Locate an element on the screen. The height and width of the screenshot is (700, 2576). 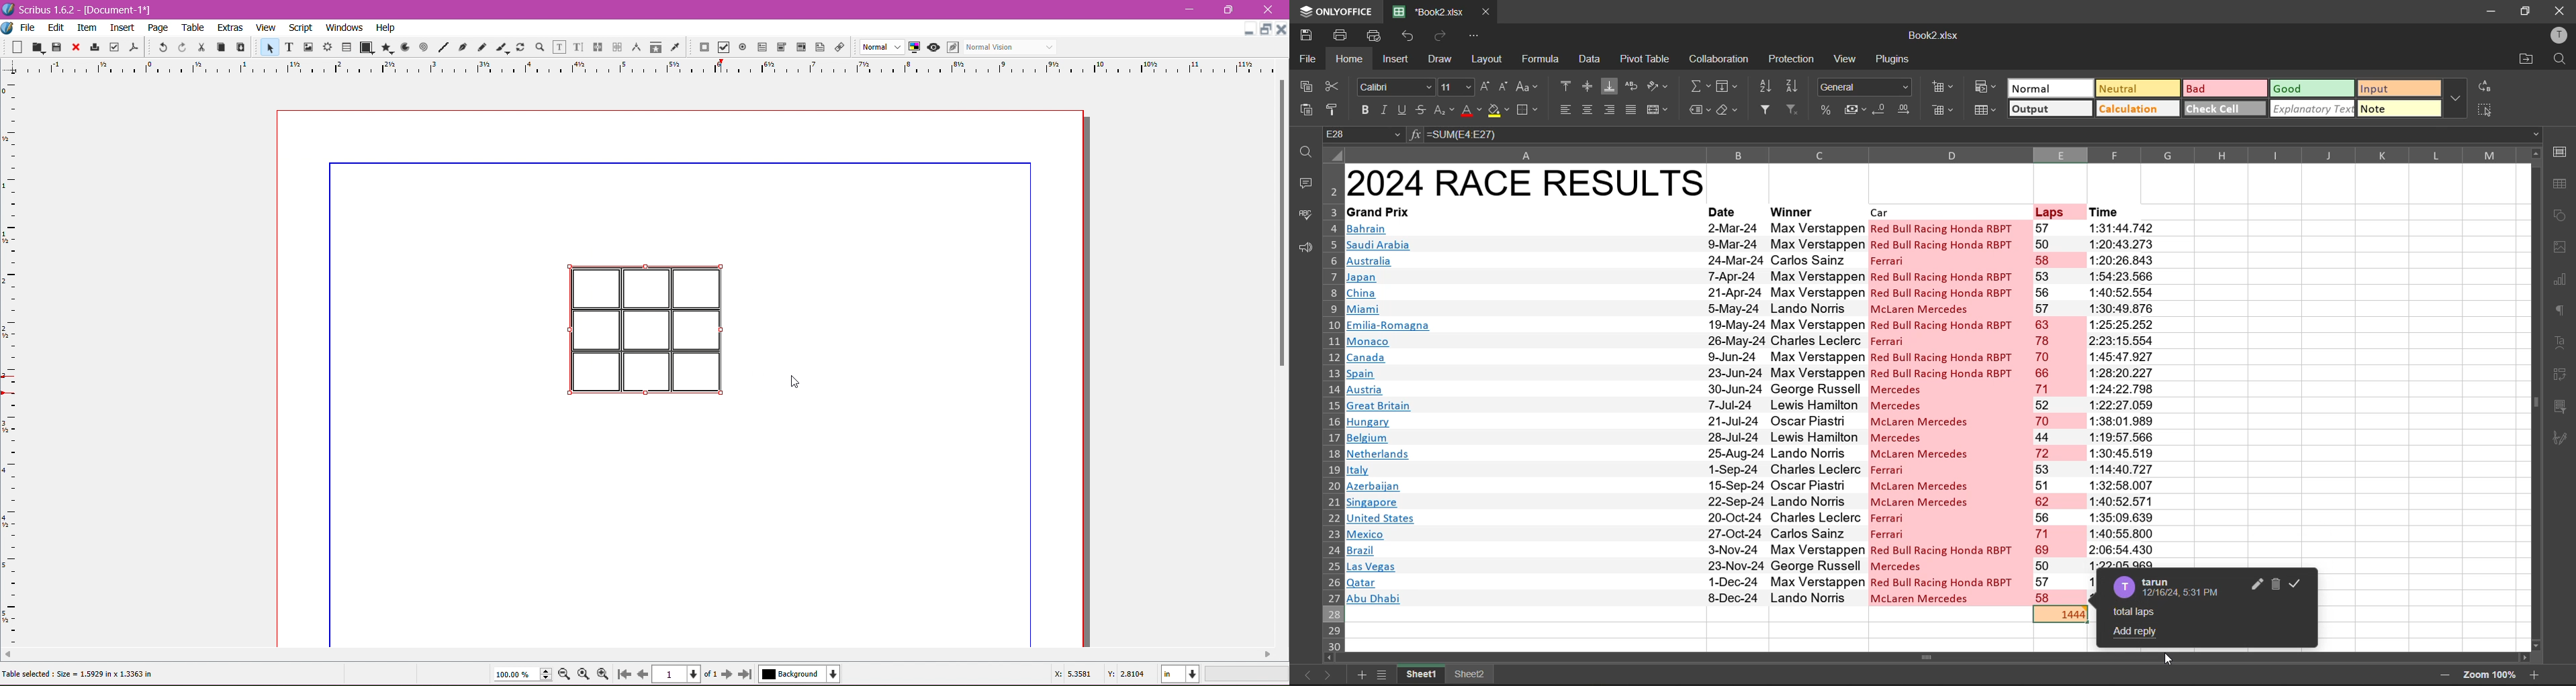
insert cells is located at coordinates (1945, 88).